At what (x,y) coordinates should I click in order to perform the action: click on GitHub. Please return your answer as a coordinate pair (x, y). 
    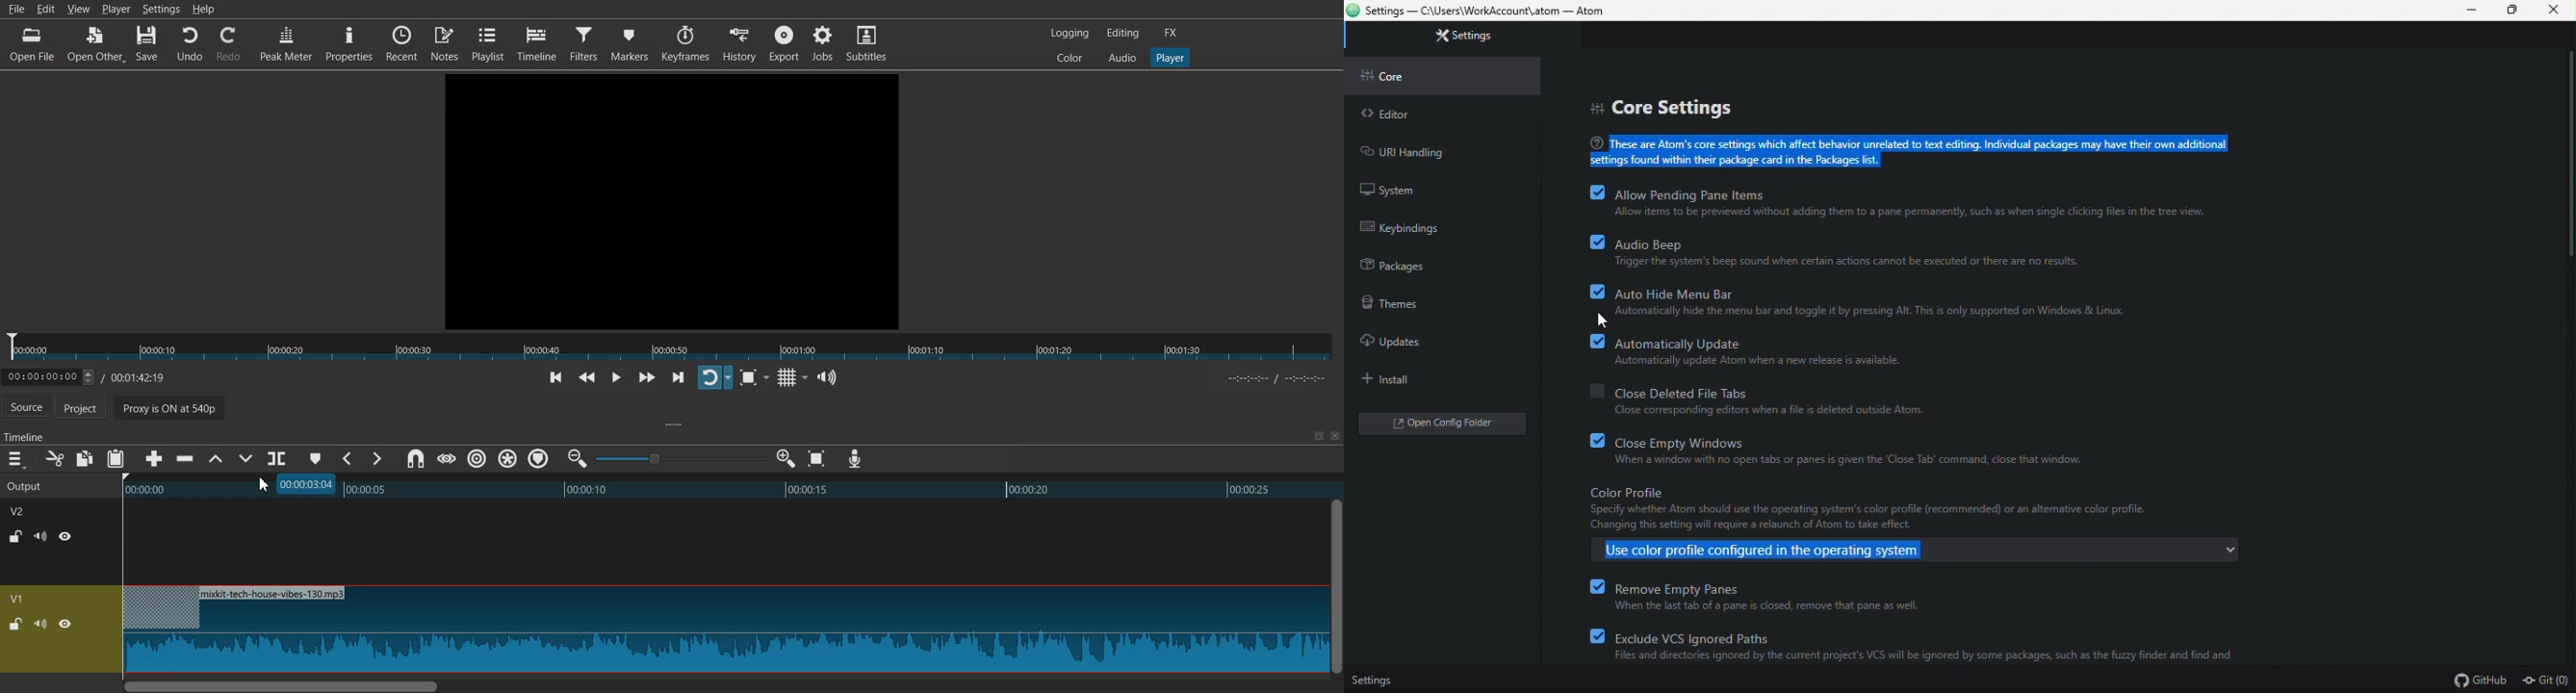
    Looking at the image, I should click on (2483, 678).